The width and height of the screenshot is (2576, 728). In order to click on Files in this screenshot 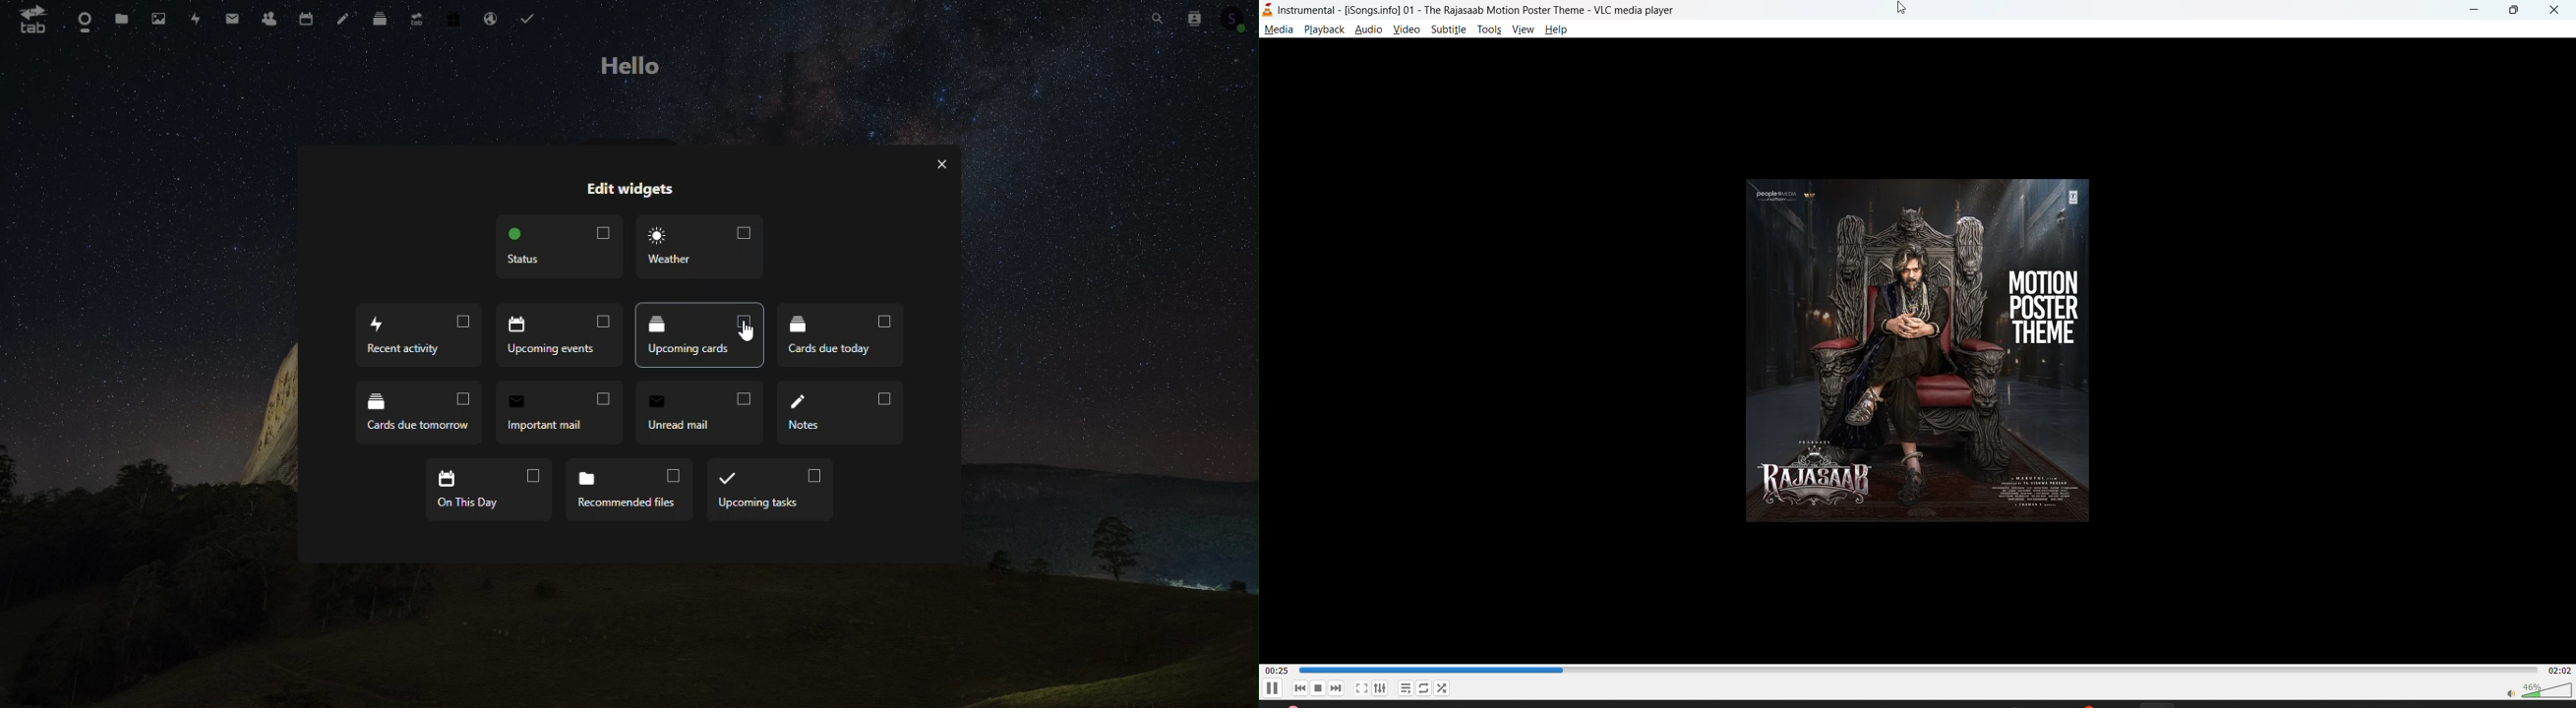, I will do `click(121, 18)`.